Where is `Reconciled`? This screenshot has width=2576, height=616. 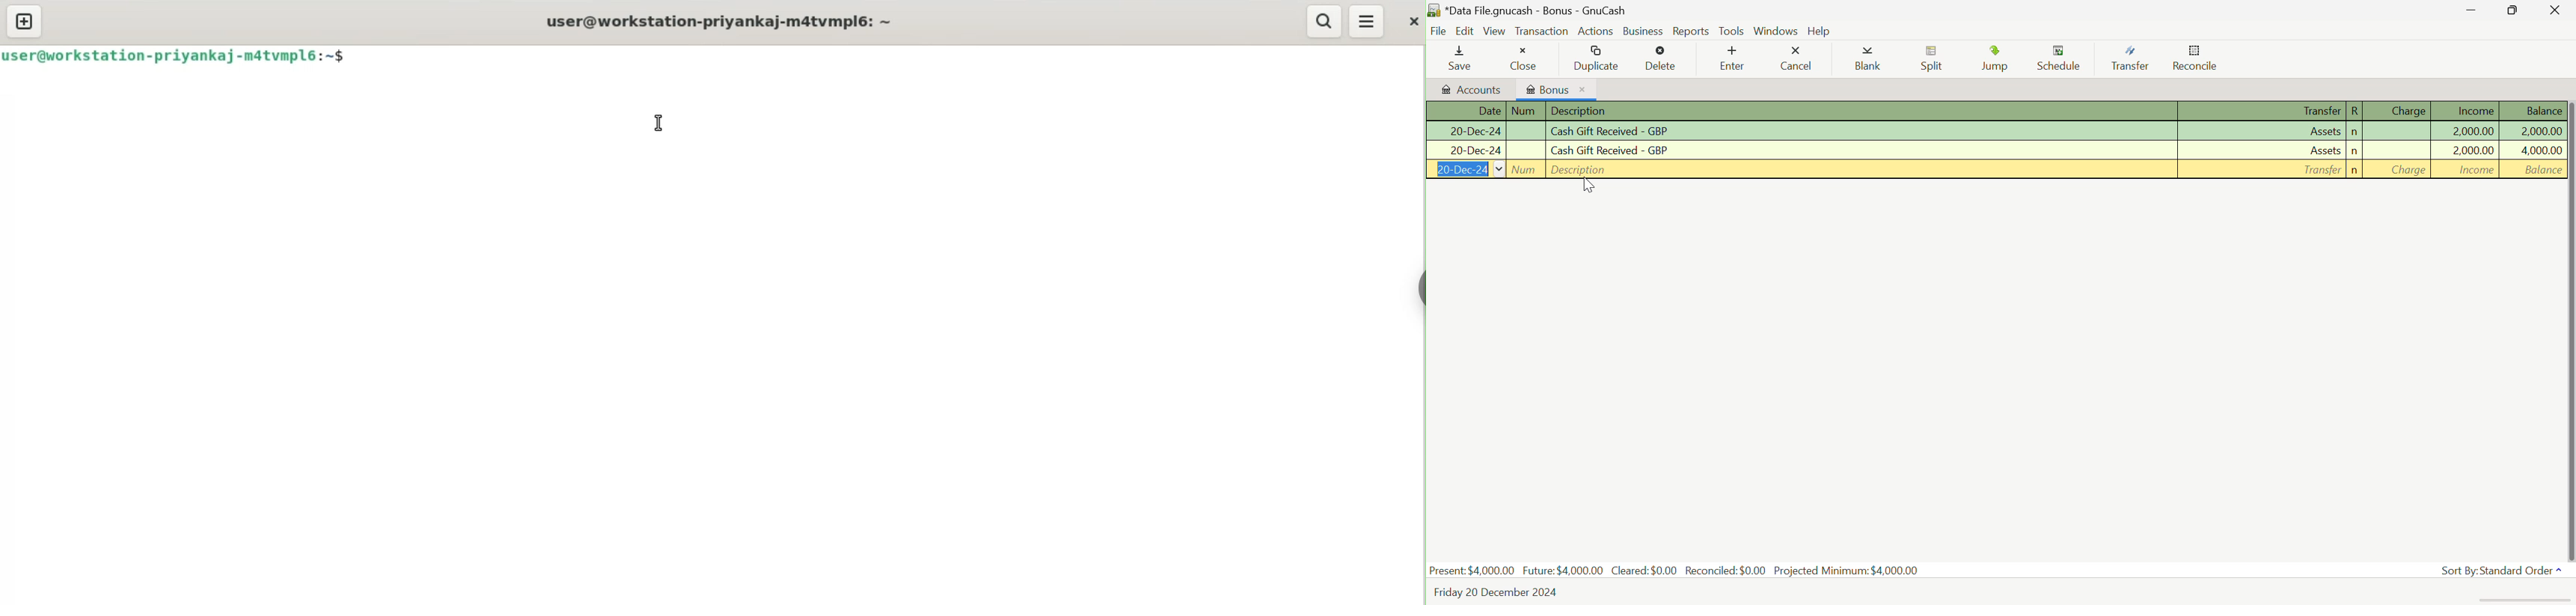
Reconciled is located at coordinates (1728, 569).